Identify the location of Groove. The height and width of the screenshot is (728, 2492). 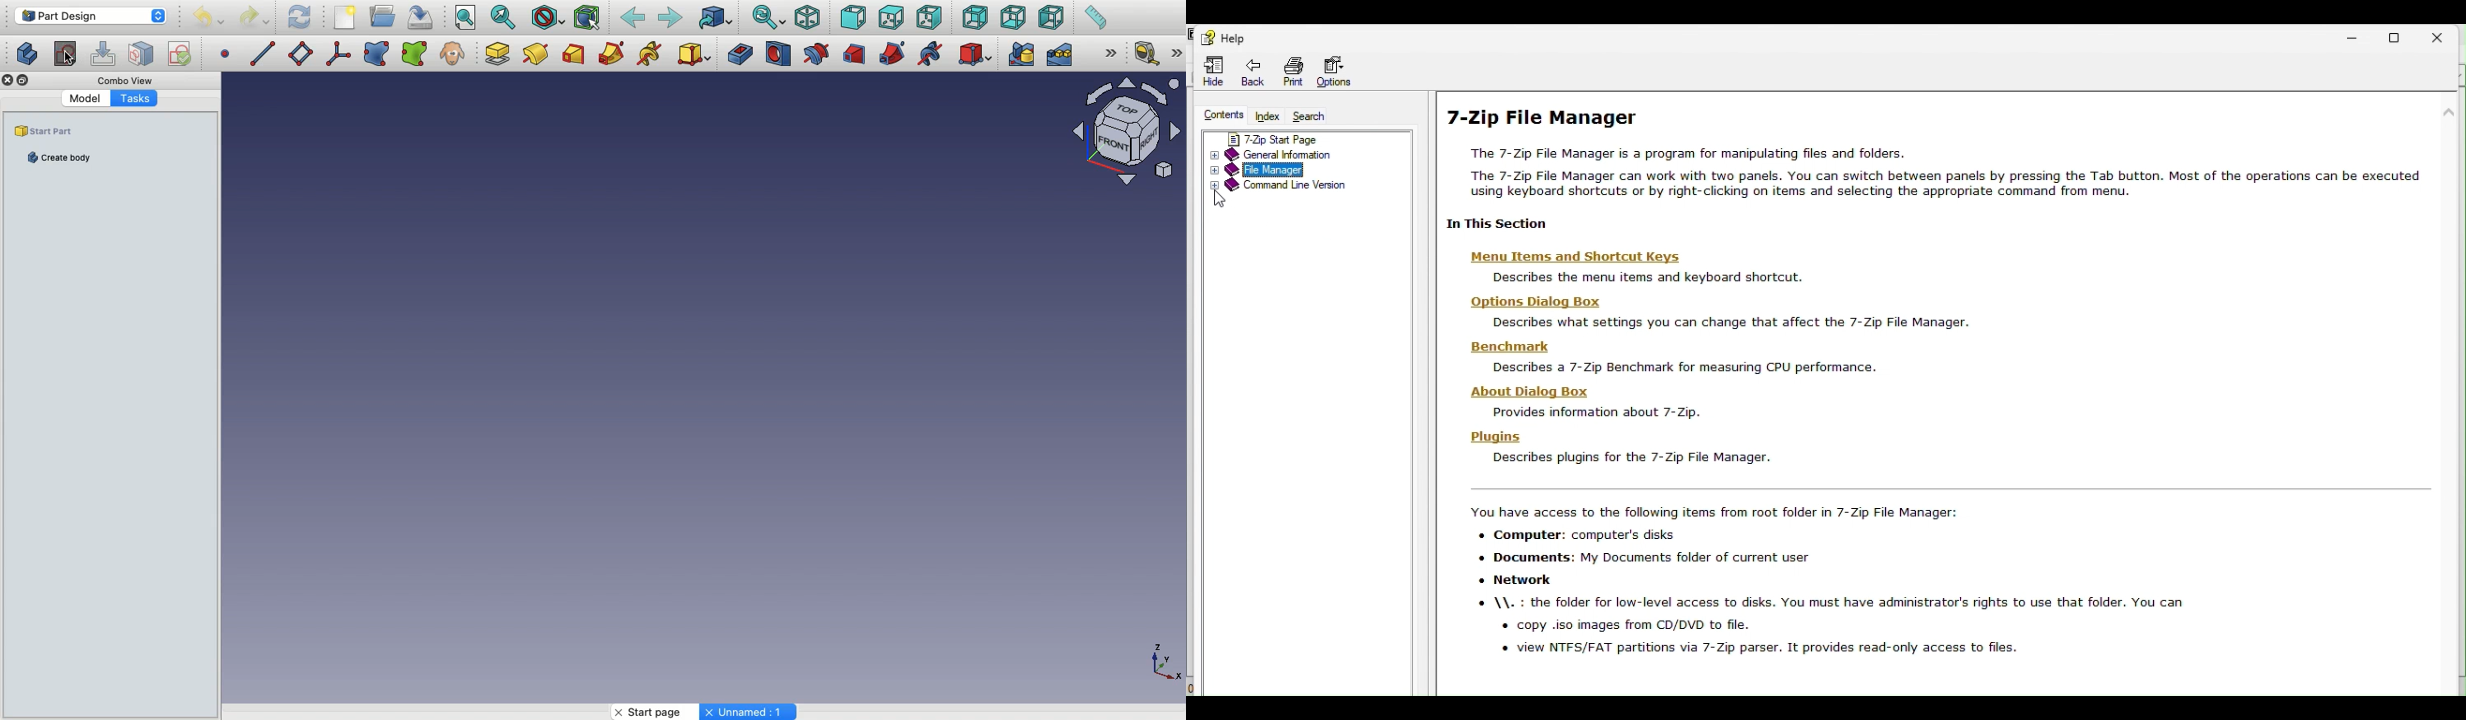
(816, 54).